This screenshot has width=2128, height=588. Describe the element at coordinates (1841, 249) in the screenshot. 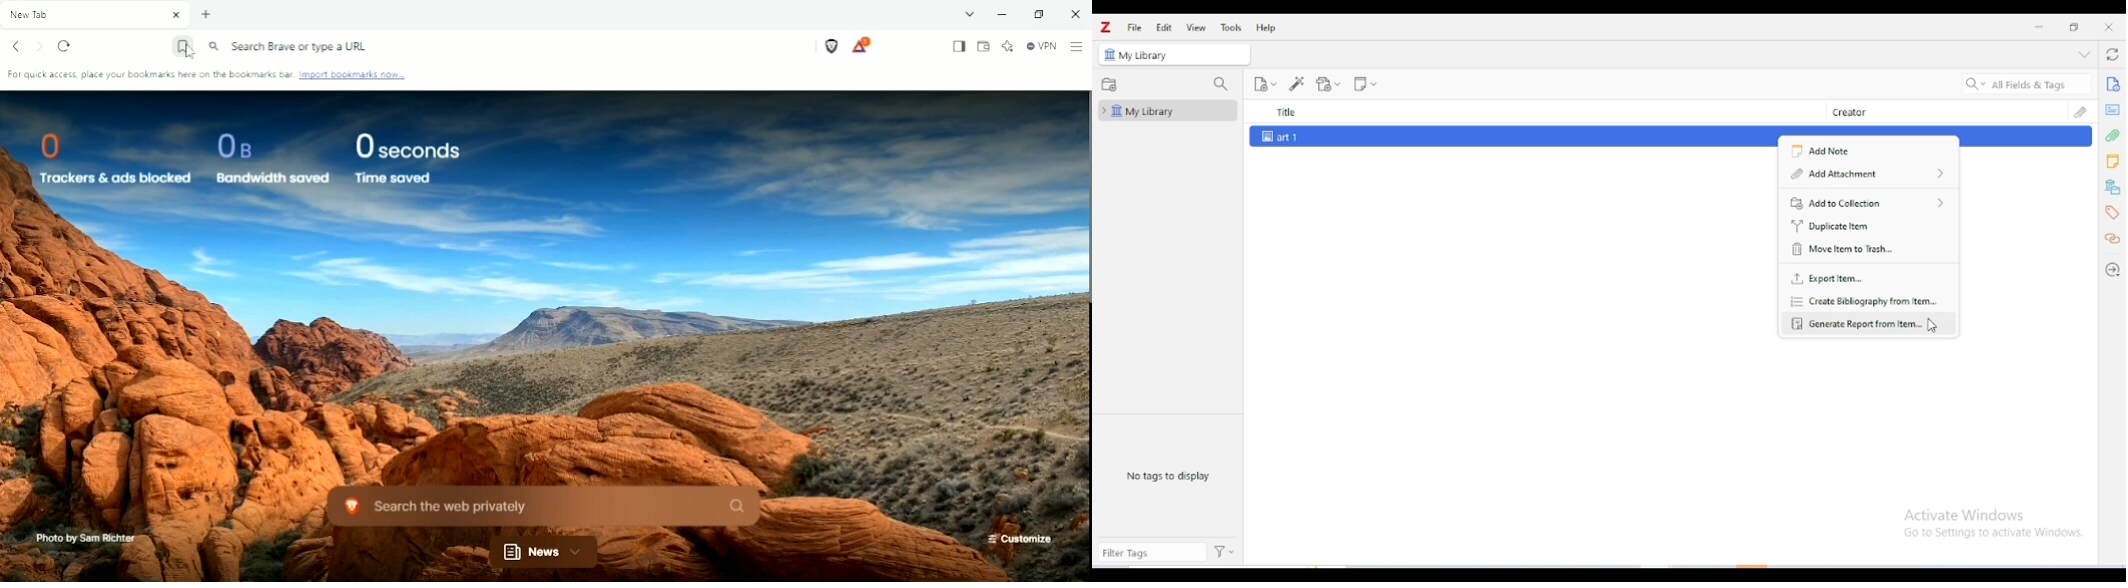

I see `move item to trash` at that location.